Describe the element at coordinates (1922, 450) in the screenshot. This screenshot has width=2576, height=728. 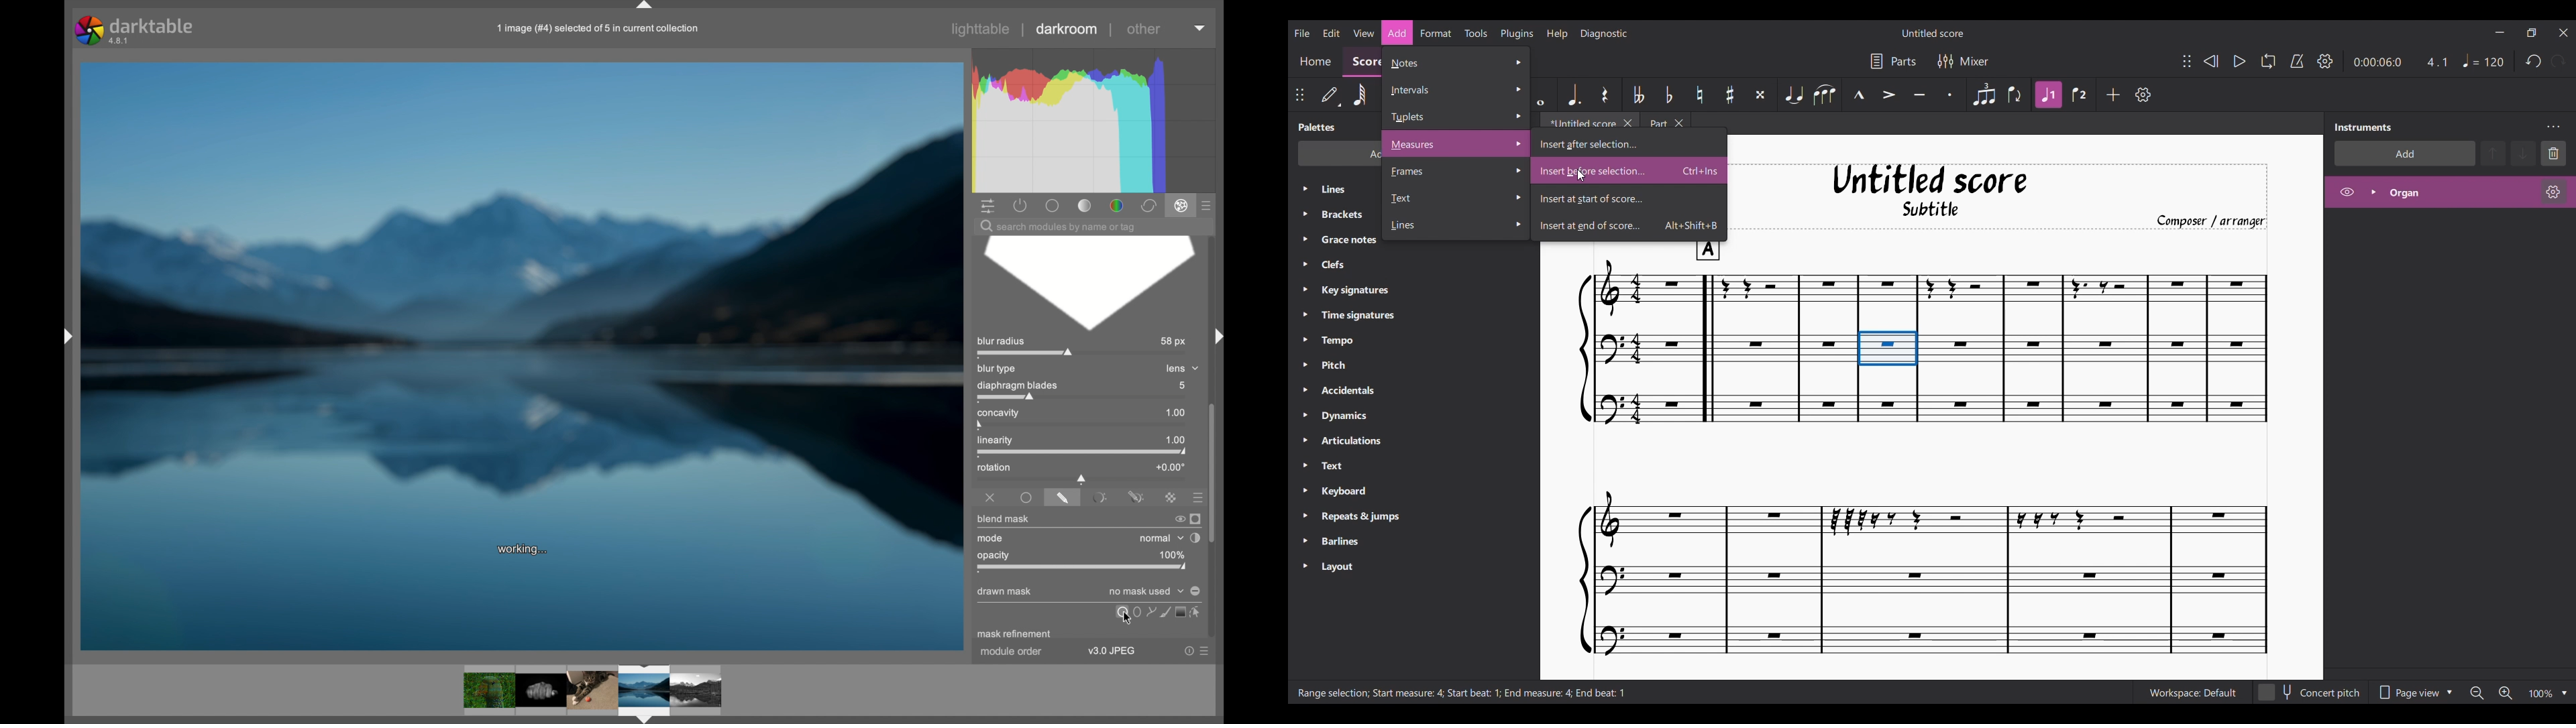
I see `Current score` at that location.